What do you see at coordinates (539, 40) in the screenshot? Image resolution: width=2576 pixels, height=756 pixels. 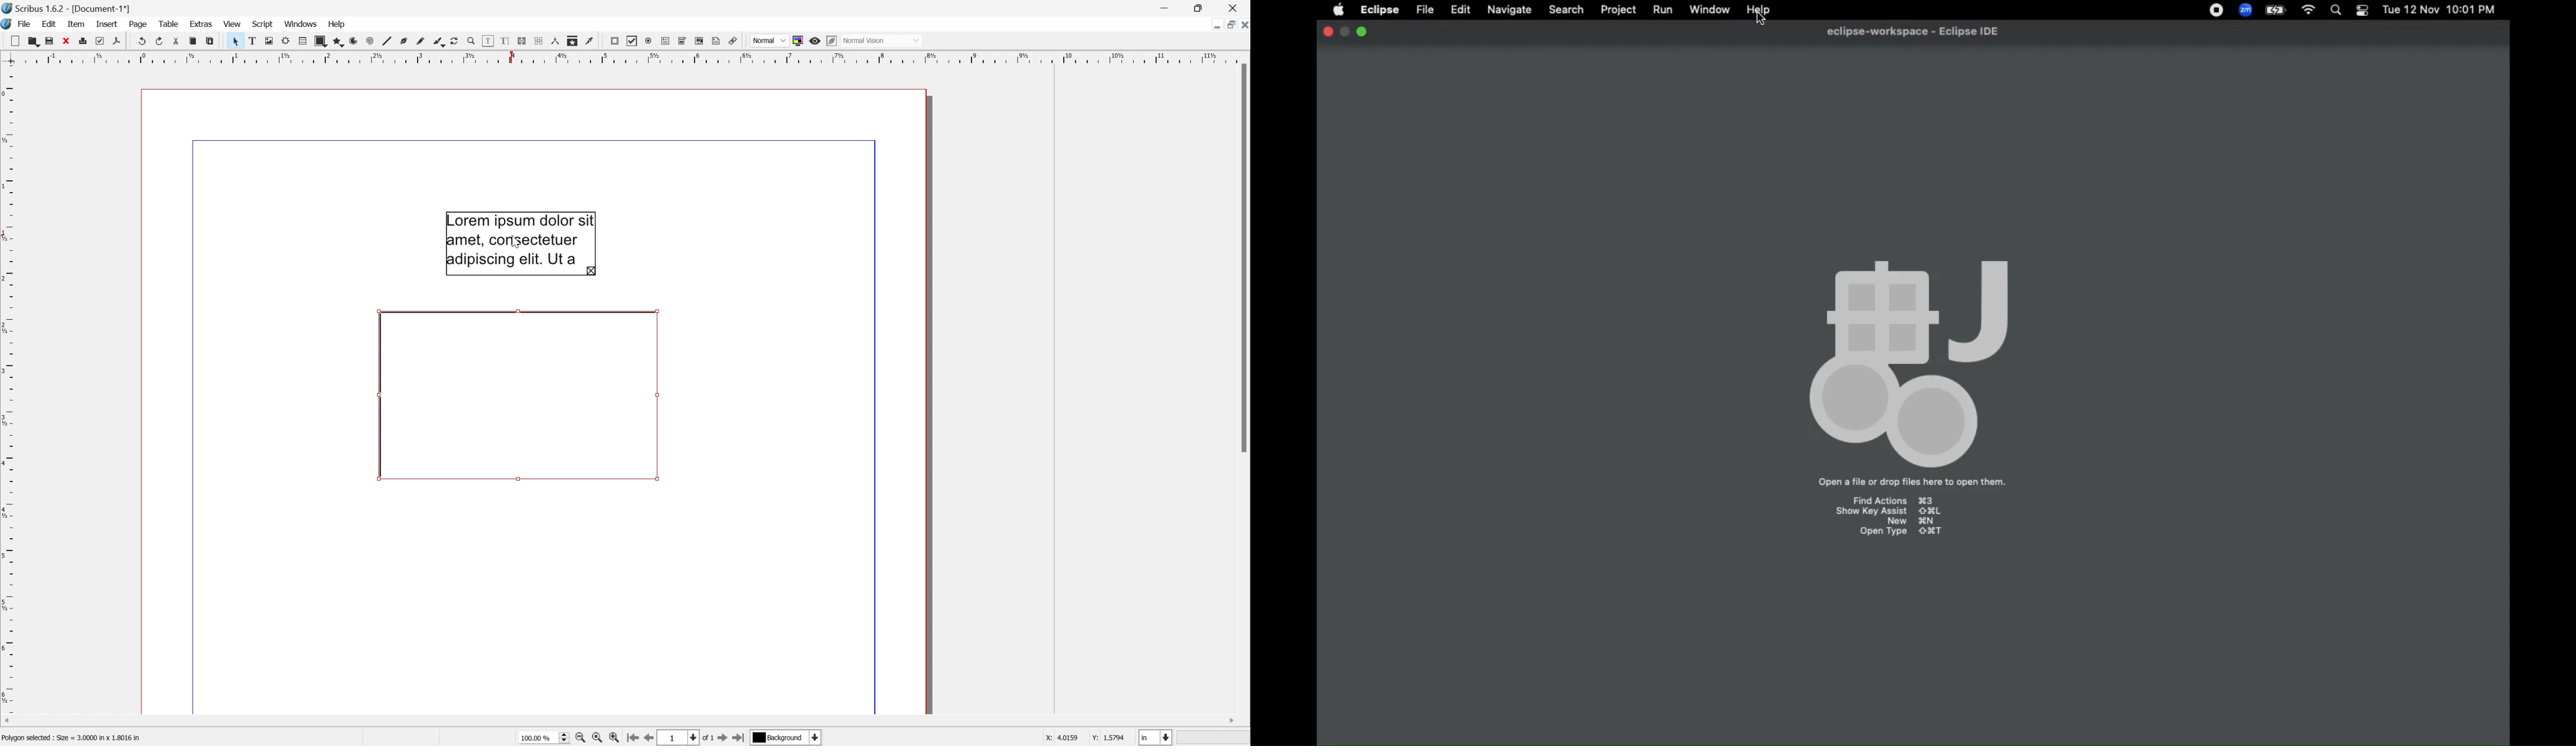 I see `Unlink text frames` at bounding box center [539, 40].